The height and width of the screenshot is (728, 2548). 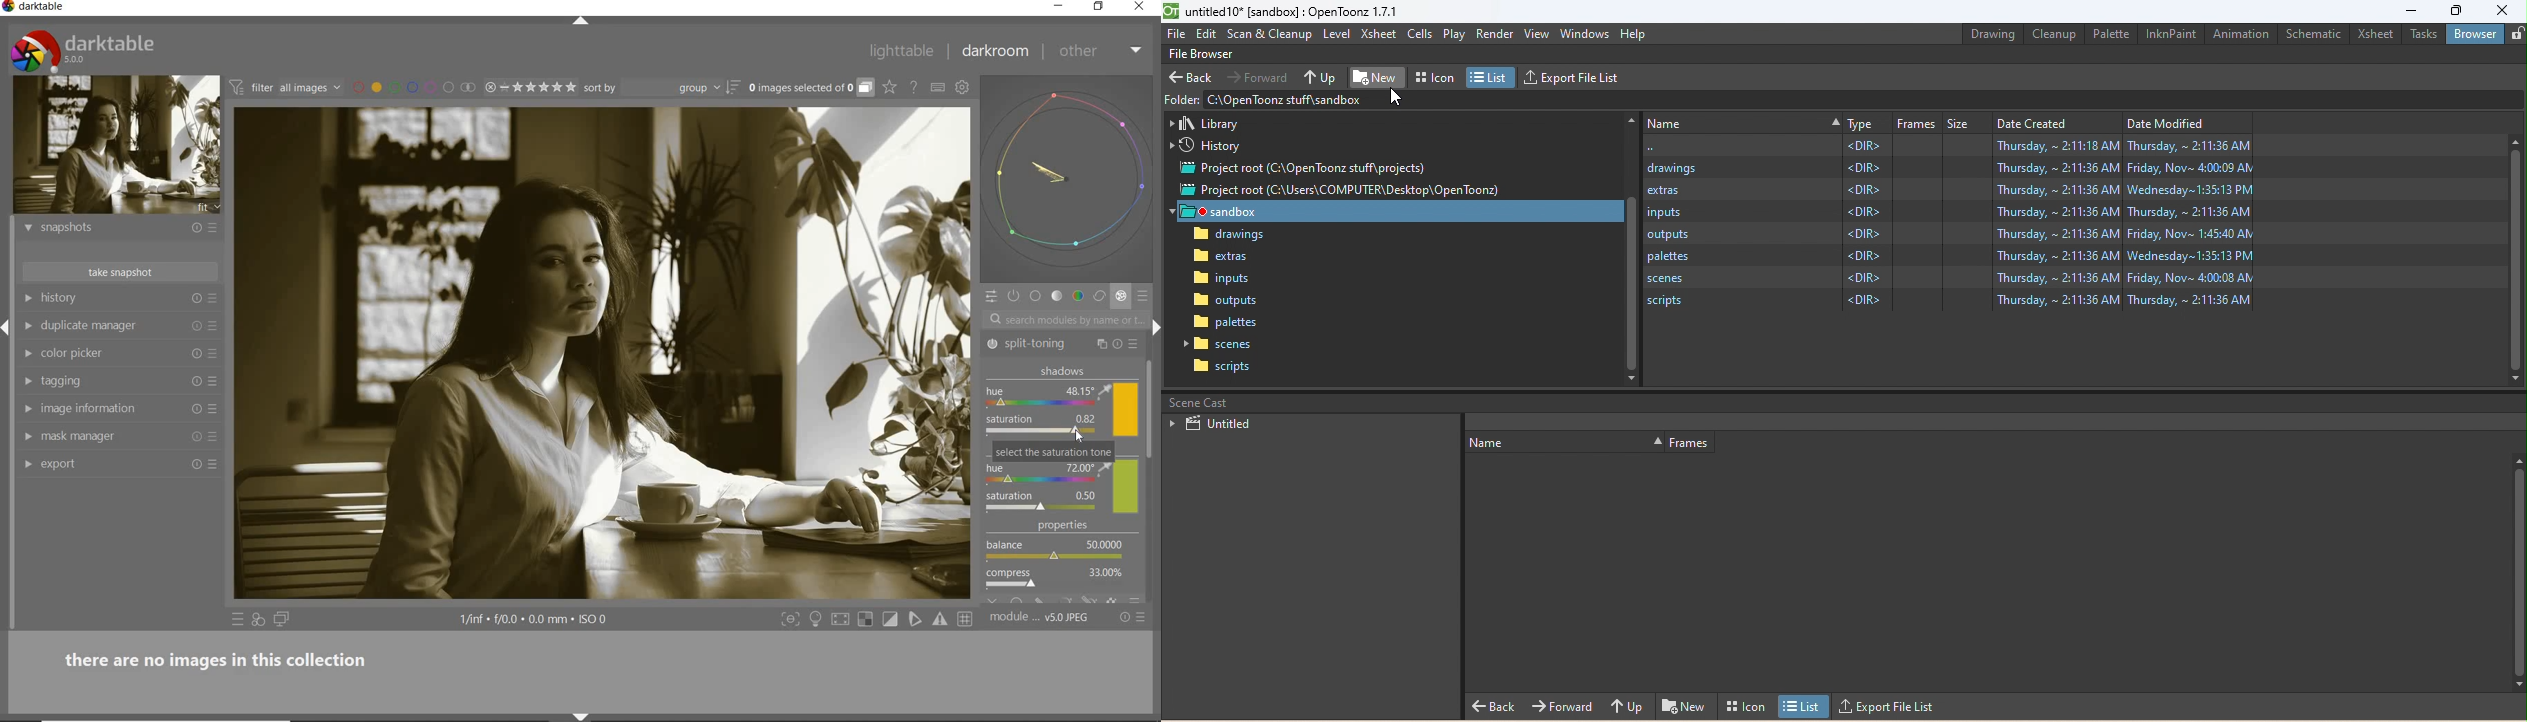 What do you see at coordinates (1989, 36) in the screenshot?
I see `Drawing` at bounding box center [1989, 36].